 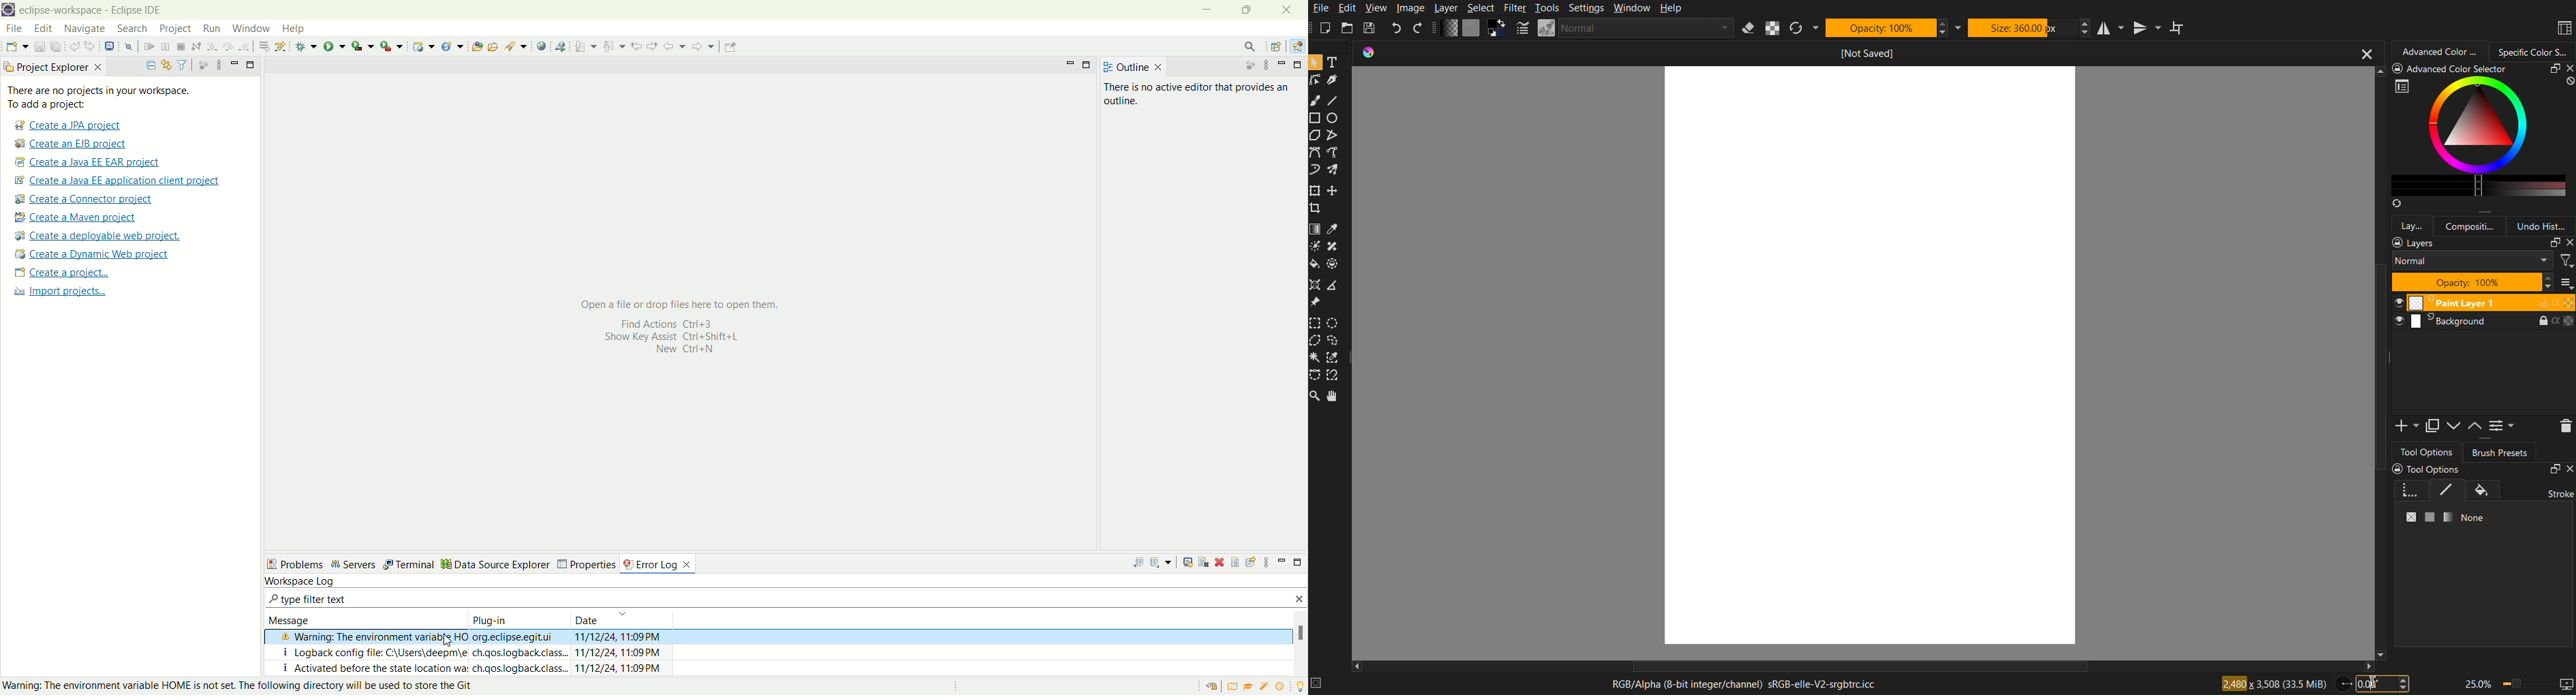 I want to click on Polygonal Selection Tool, so click(x=1316, y=135).